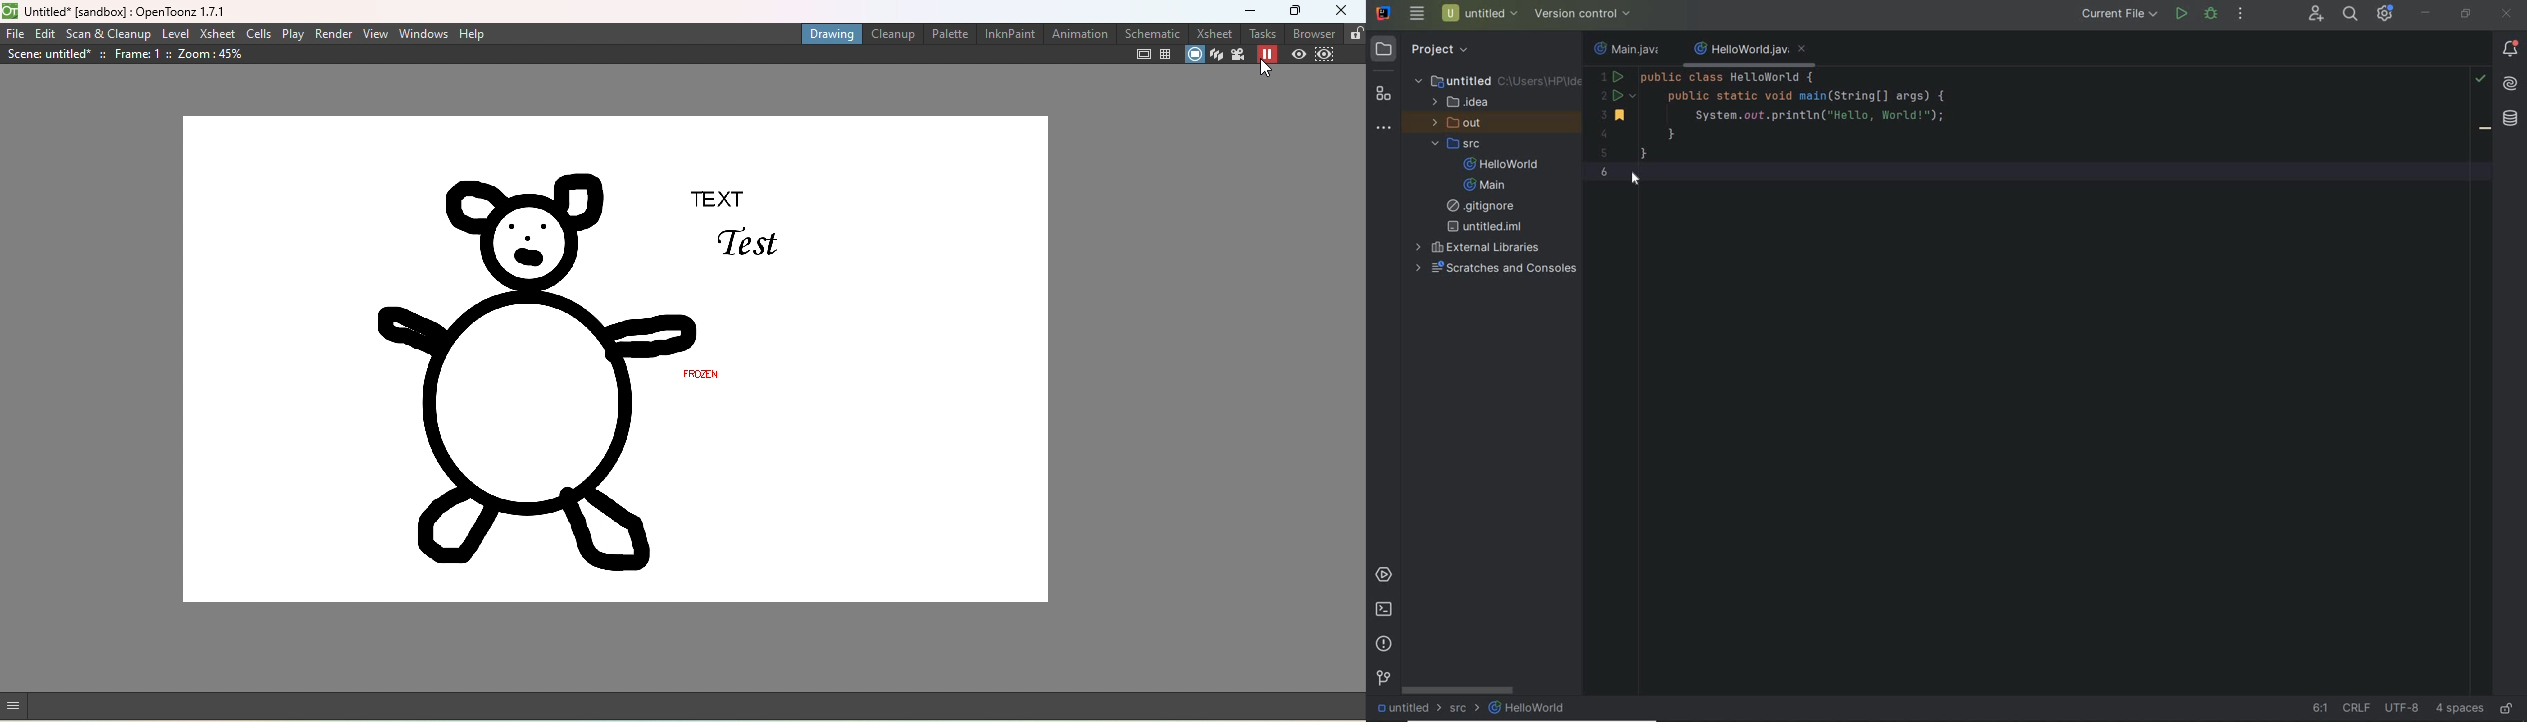 This screenshot has width=2548, height=728. I want to click on problems, so click(1383, 645).